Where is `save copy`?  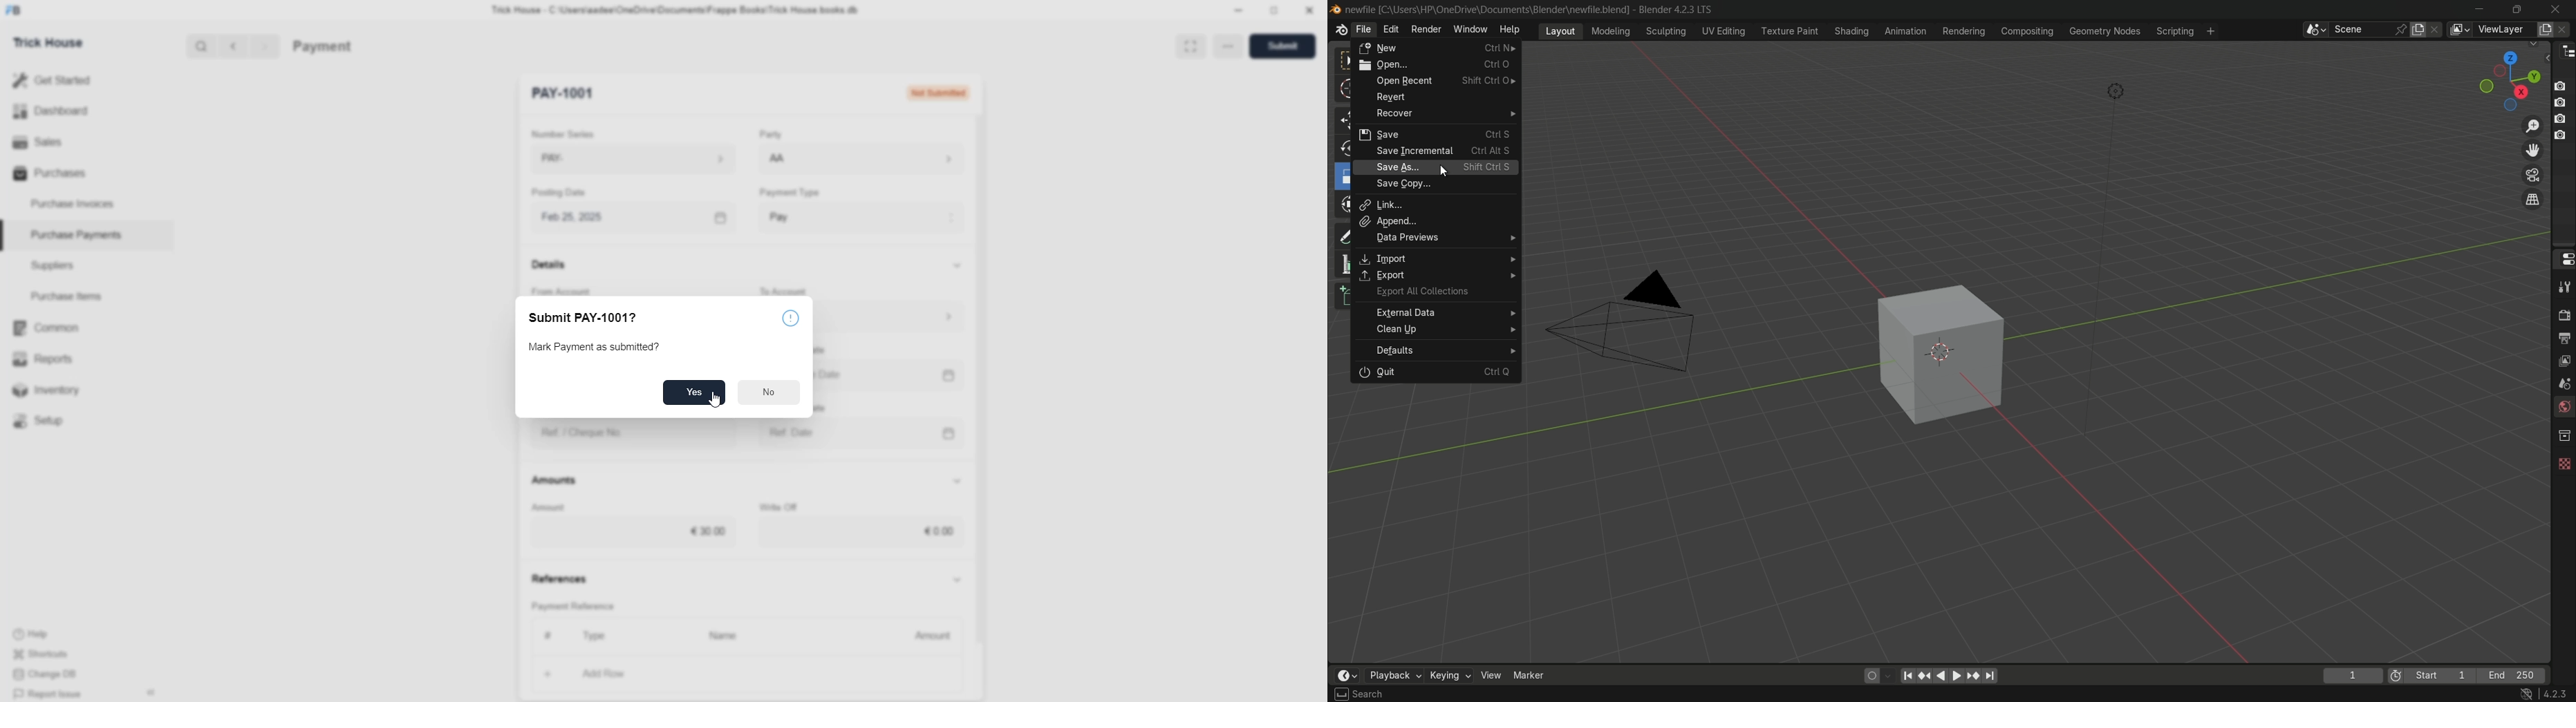 save copy is located at coordinates (1436, 186).